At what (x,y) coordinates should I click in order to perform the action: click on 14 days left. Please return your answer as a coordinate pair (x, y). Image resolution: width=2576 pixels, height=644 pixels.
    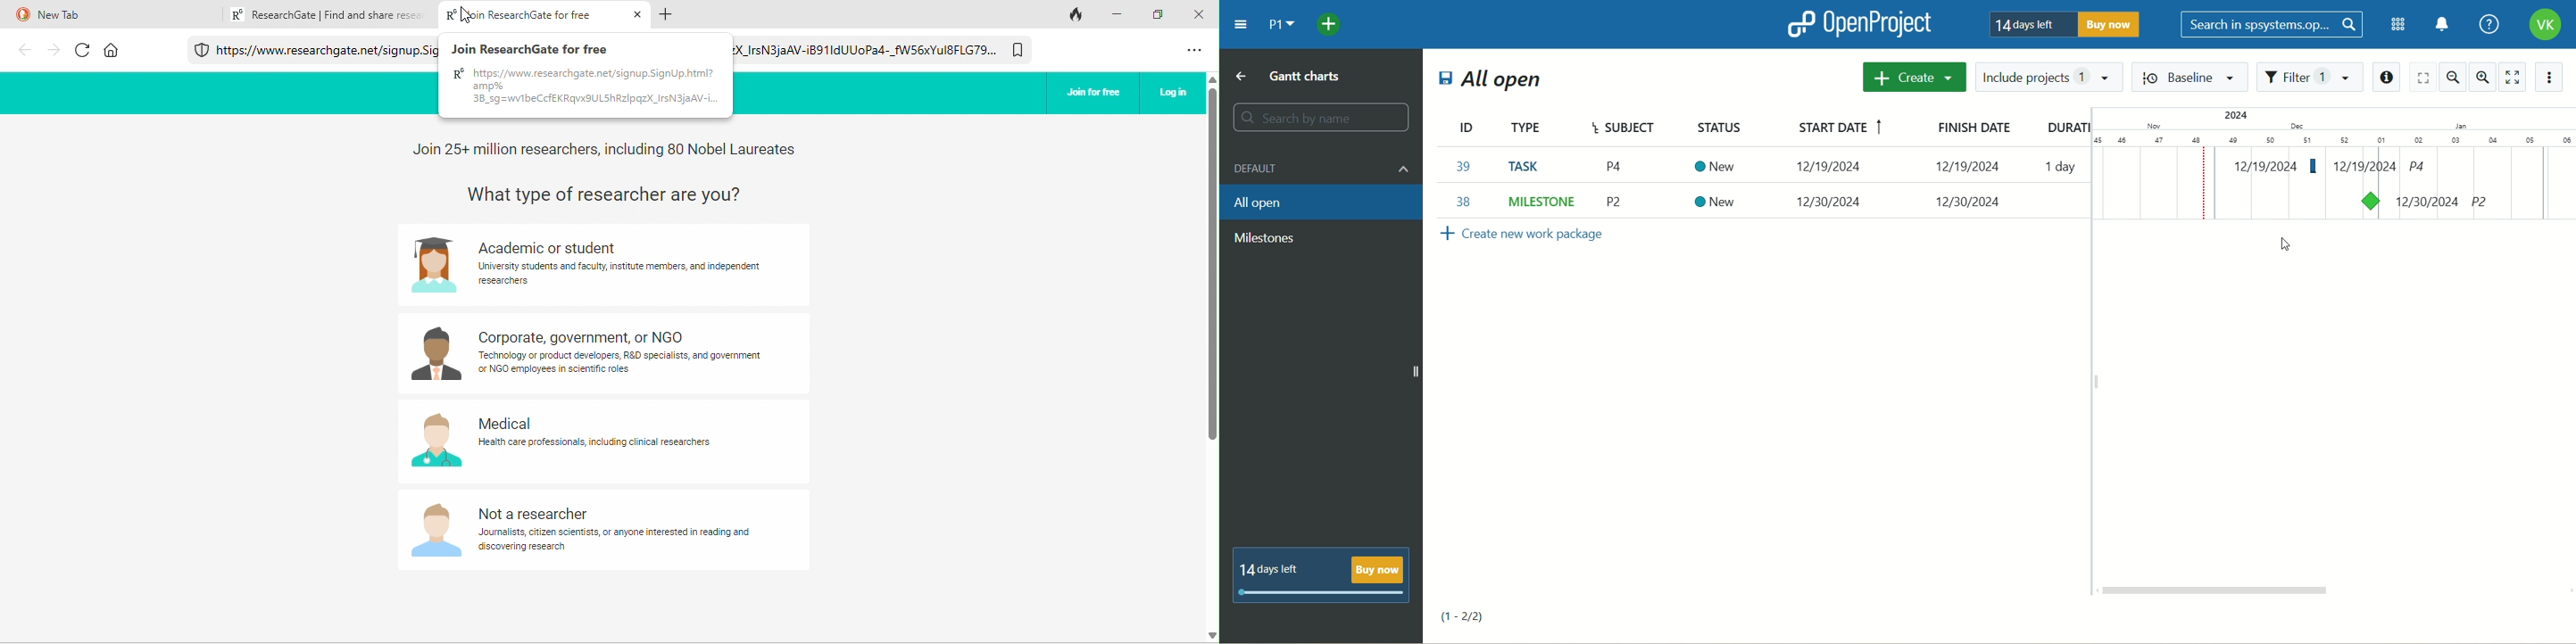
    Looking at the image, I should click on (2030, 25).